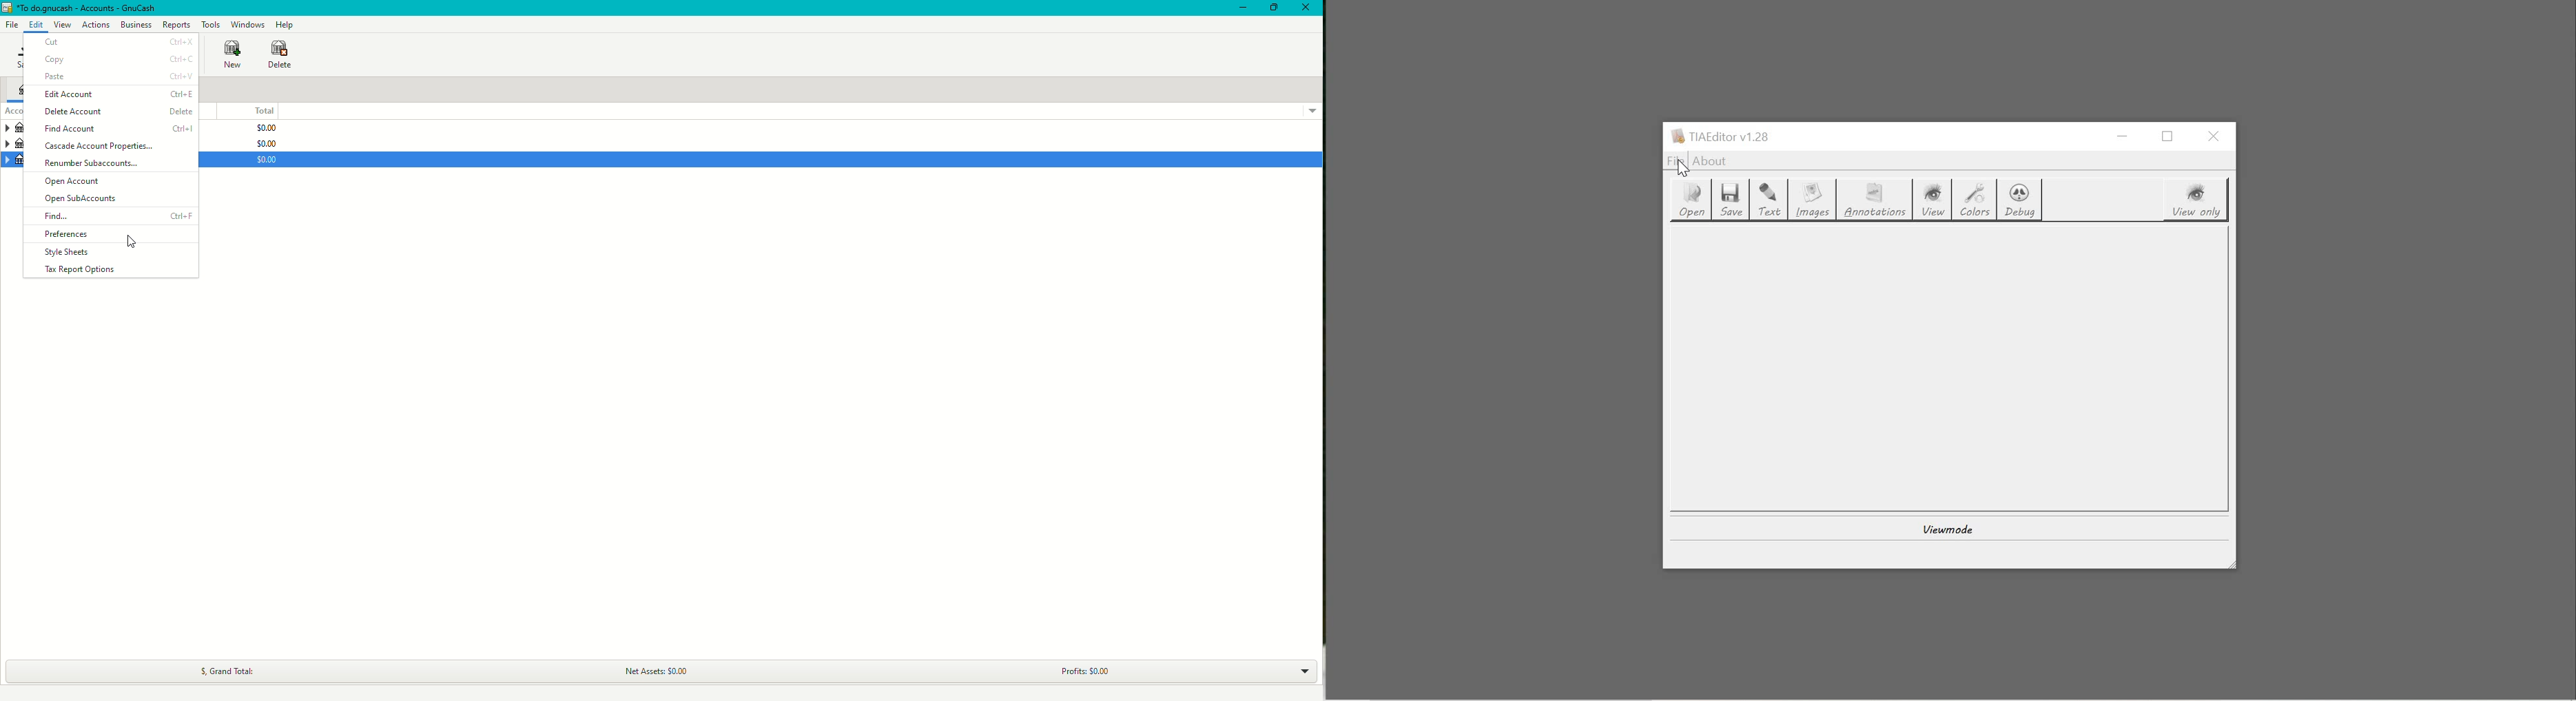 The height and width of the screenshot is (728, 2576). Describe the element at coordinates (116, 113) in the screenshot. I see `Delete Account` at that location.